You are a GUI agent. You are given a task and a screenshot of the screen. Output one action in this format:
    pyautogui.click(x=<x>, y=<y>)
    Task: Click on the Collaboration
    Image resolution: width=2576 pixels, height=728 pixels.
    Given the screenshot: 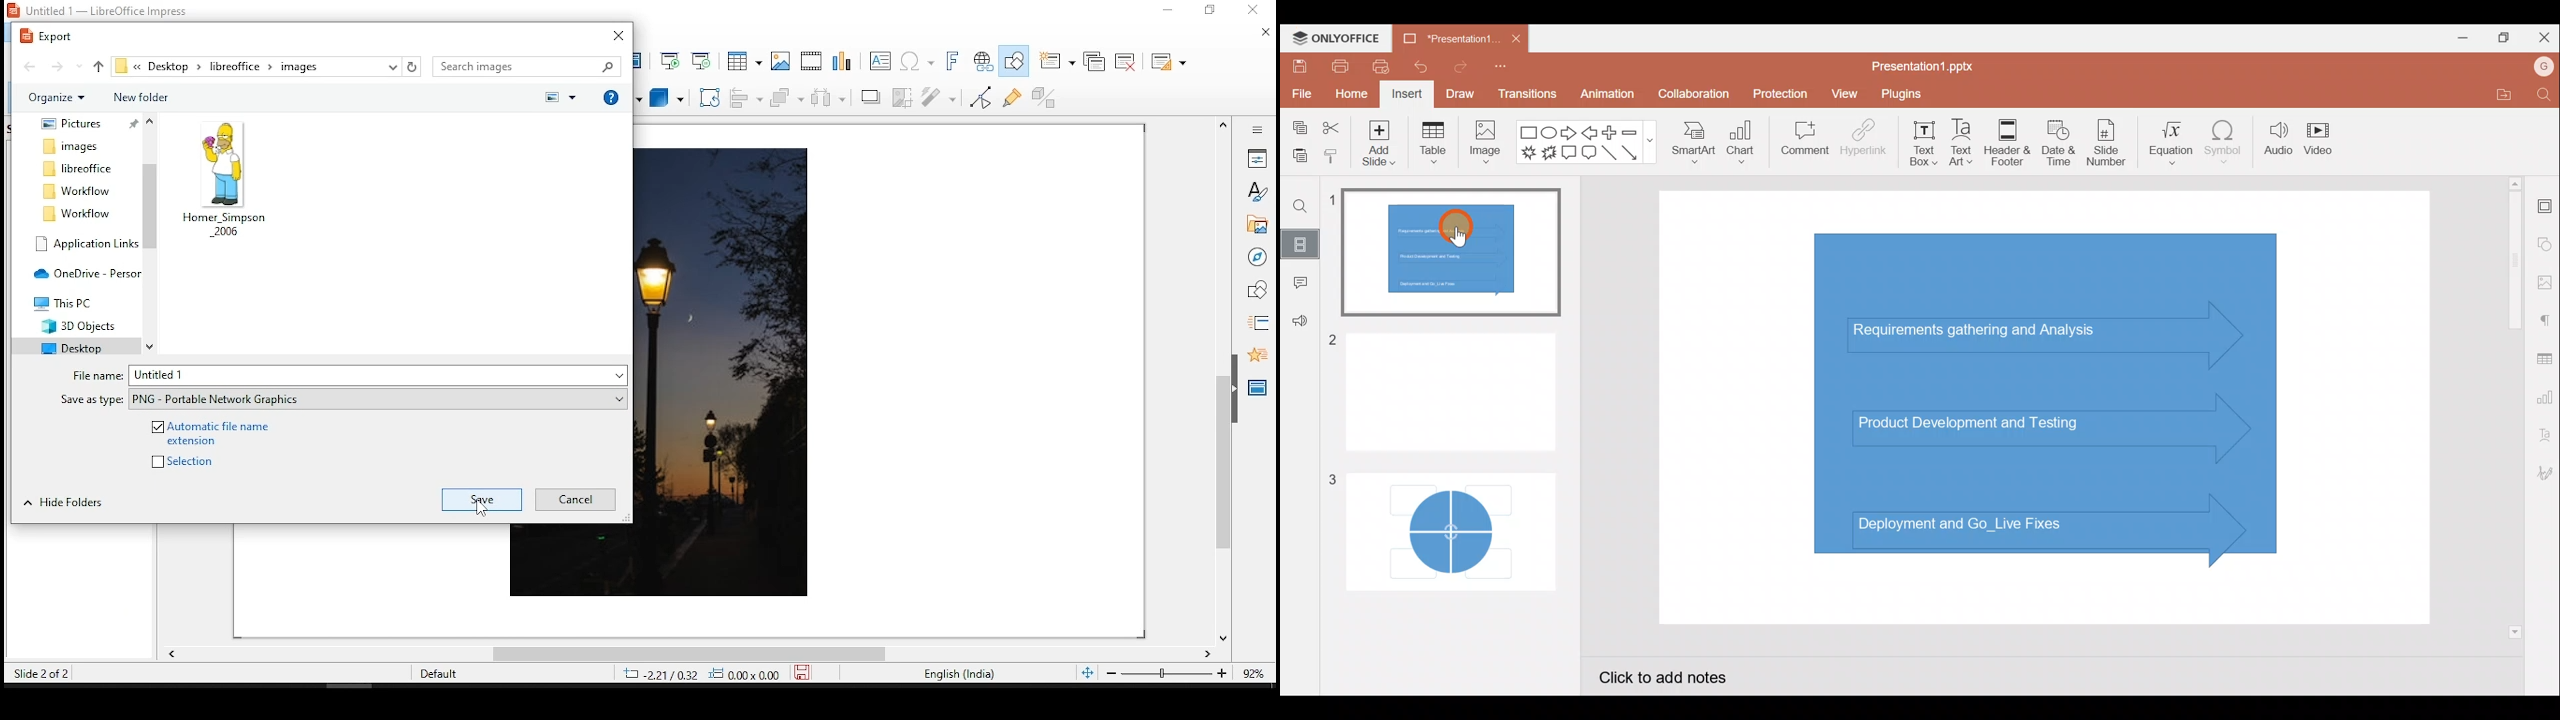 What is the action you would take?
    pyautogui.click(x=1692, y=94)
    